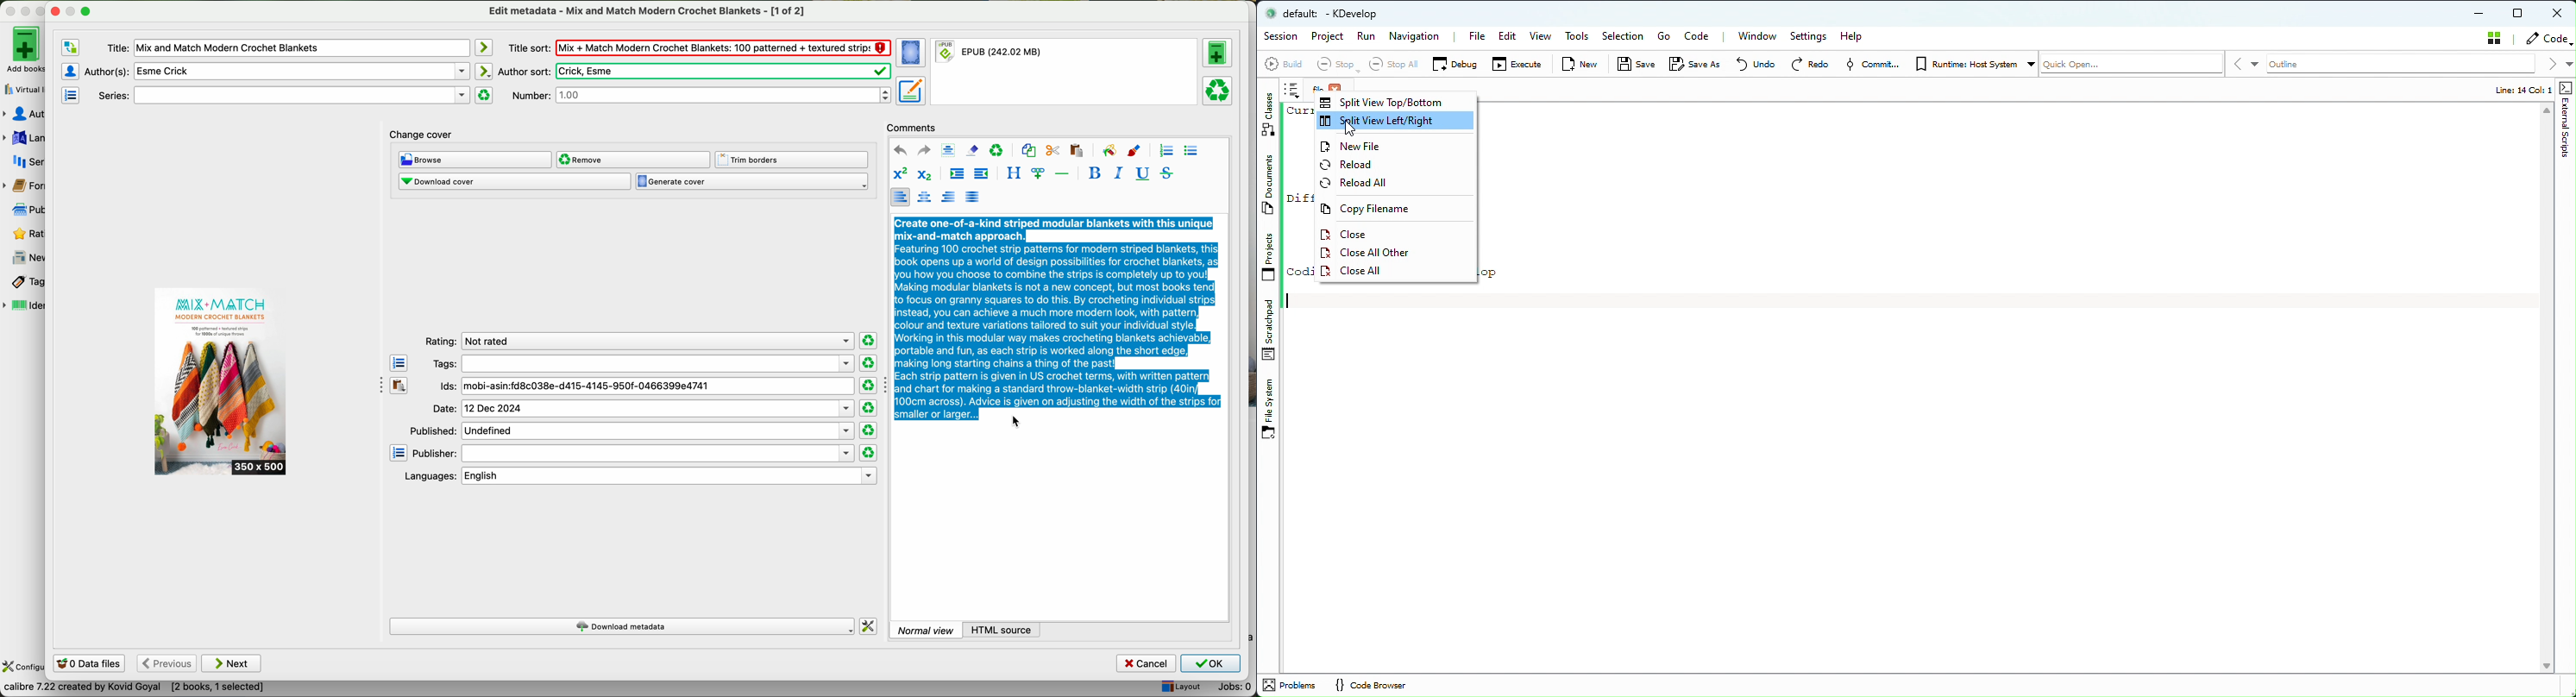 Image resolution: width=2576 pixels, height=700 pixels. I want to click on disable minimize window, so click(74, 10).